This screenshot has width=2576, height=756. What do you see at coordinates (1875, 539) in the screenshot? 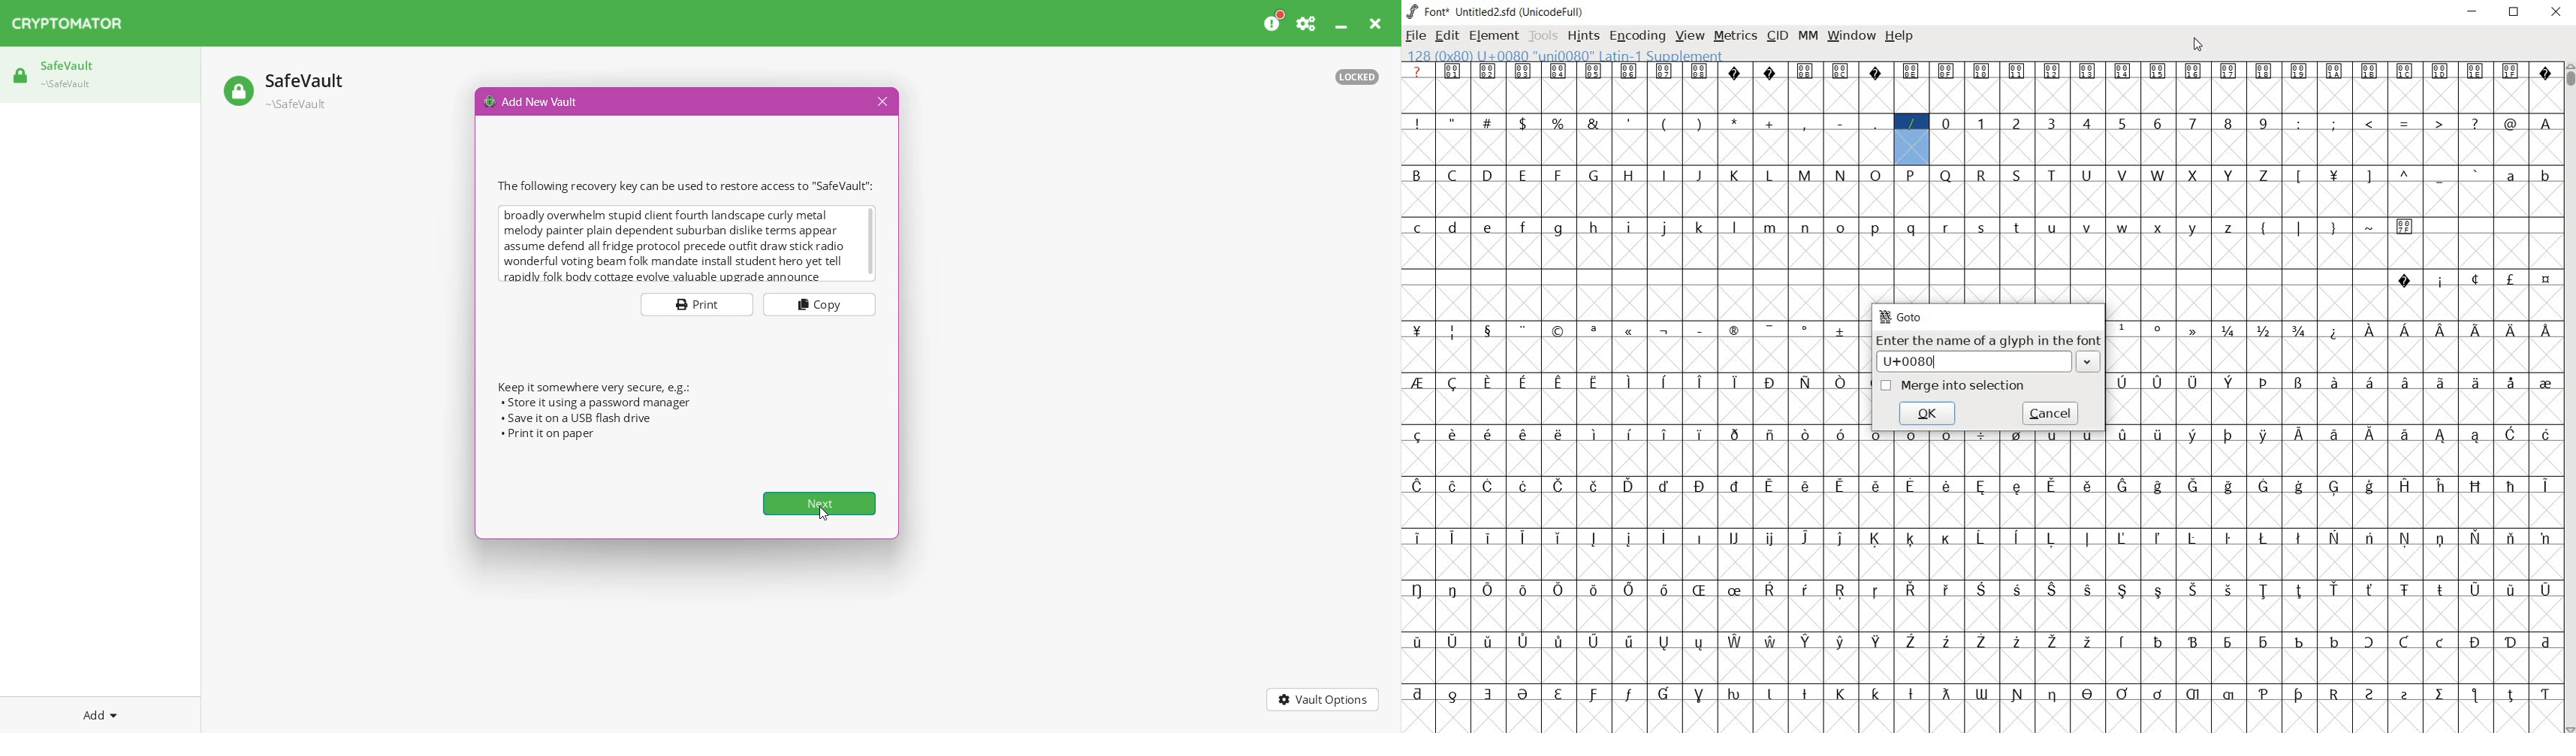
I see `glyph` at bounding box center [1875, 539].